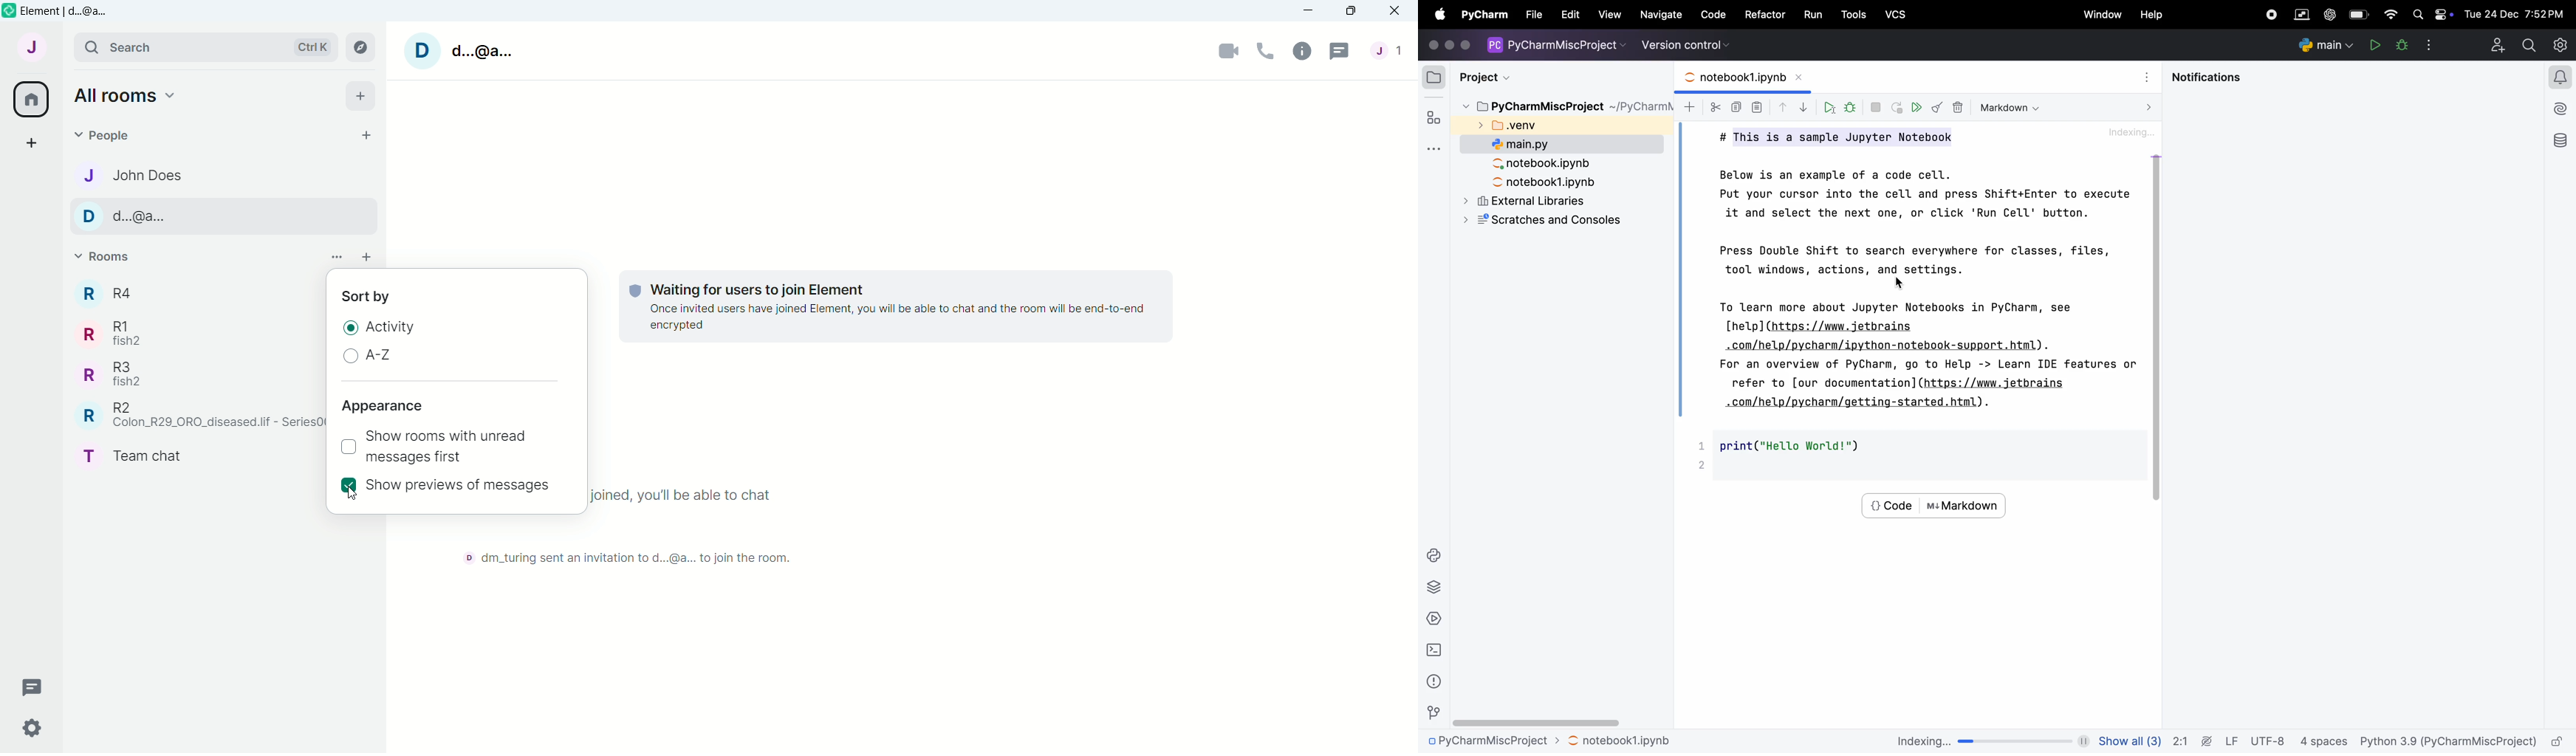  Describe the element at coordinates (2327, 44) in the screenshot. I see `run and debug configurations` at that location.